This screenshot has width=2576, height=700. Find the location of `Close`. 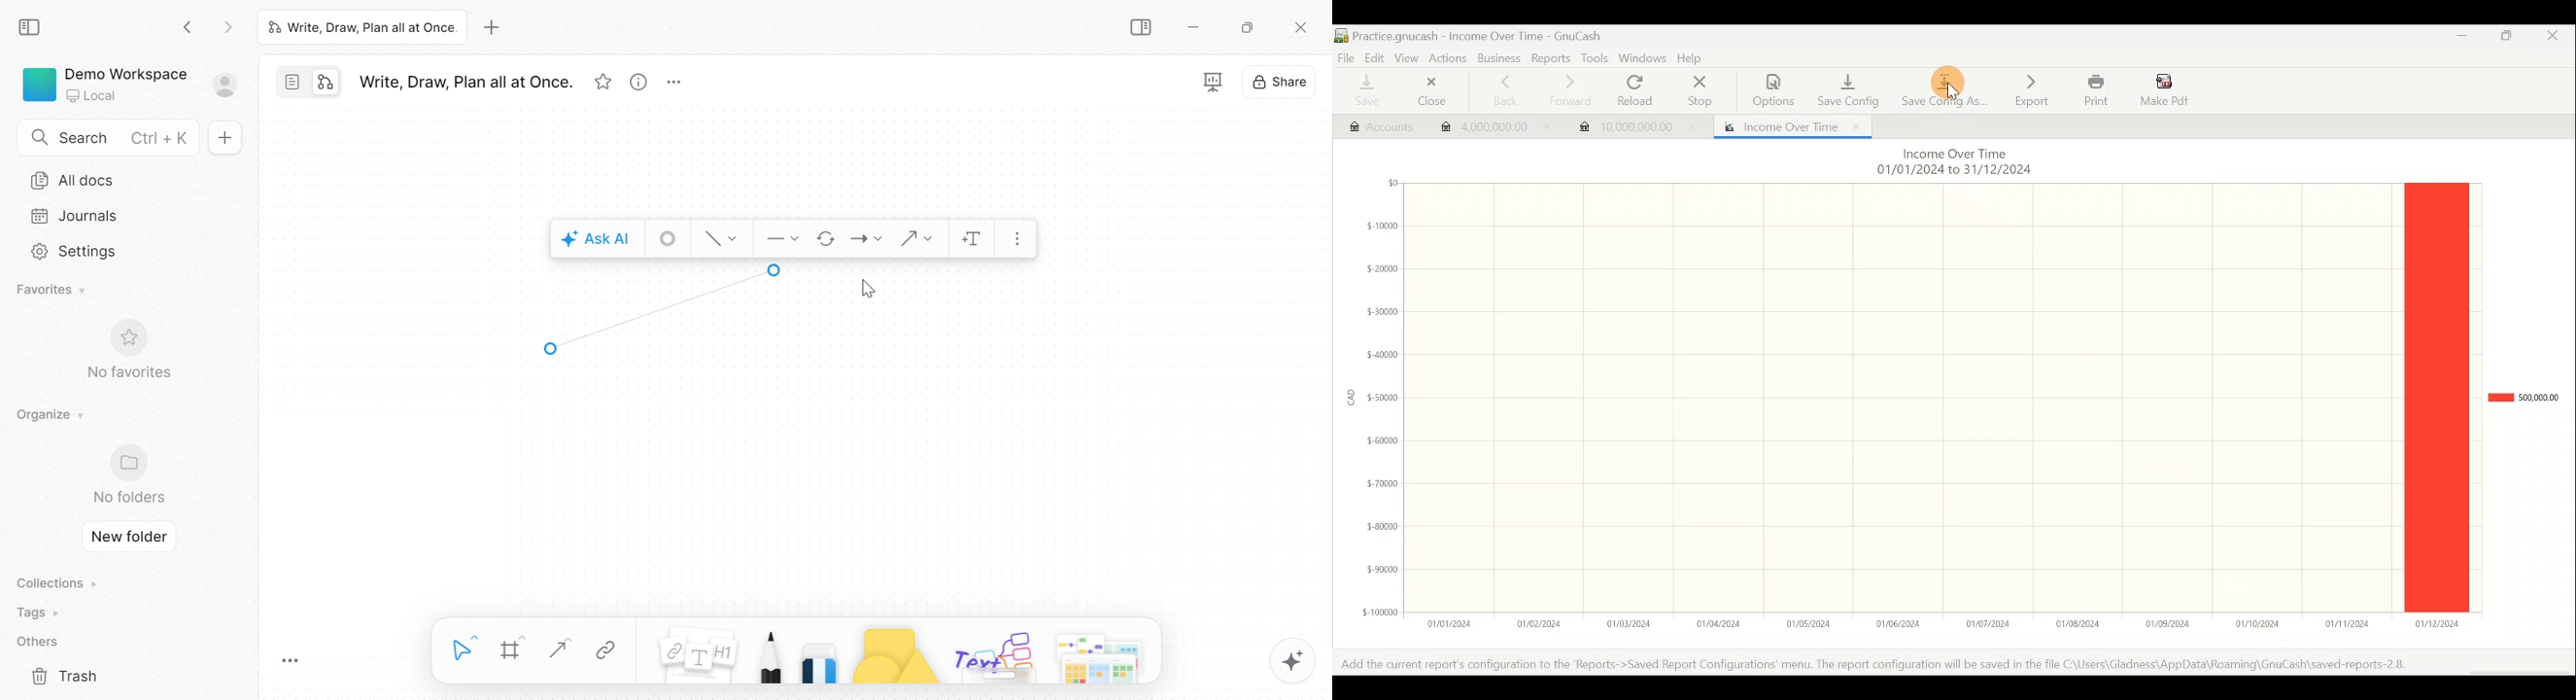

Close is located at coordinates (2559, 39).